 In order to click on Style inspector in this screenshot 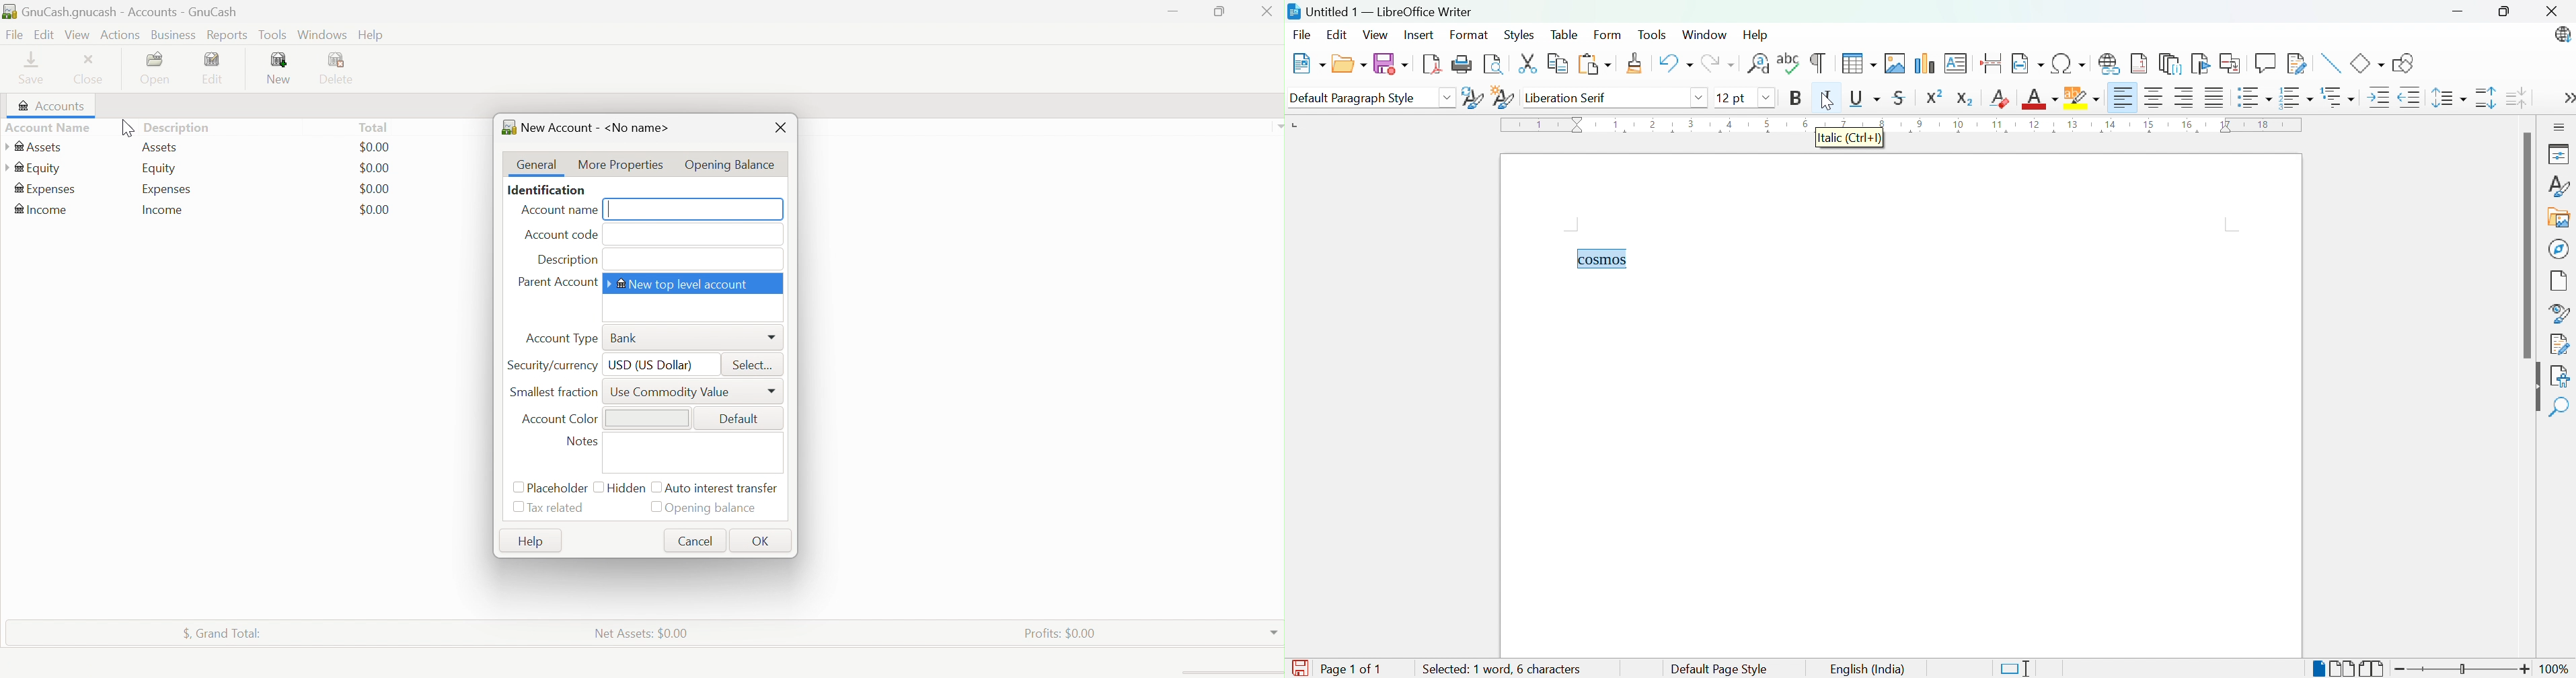, I will do `click(2556, 314)`.